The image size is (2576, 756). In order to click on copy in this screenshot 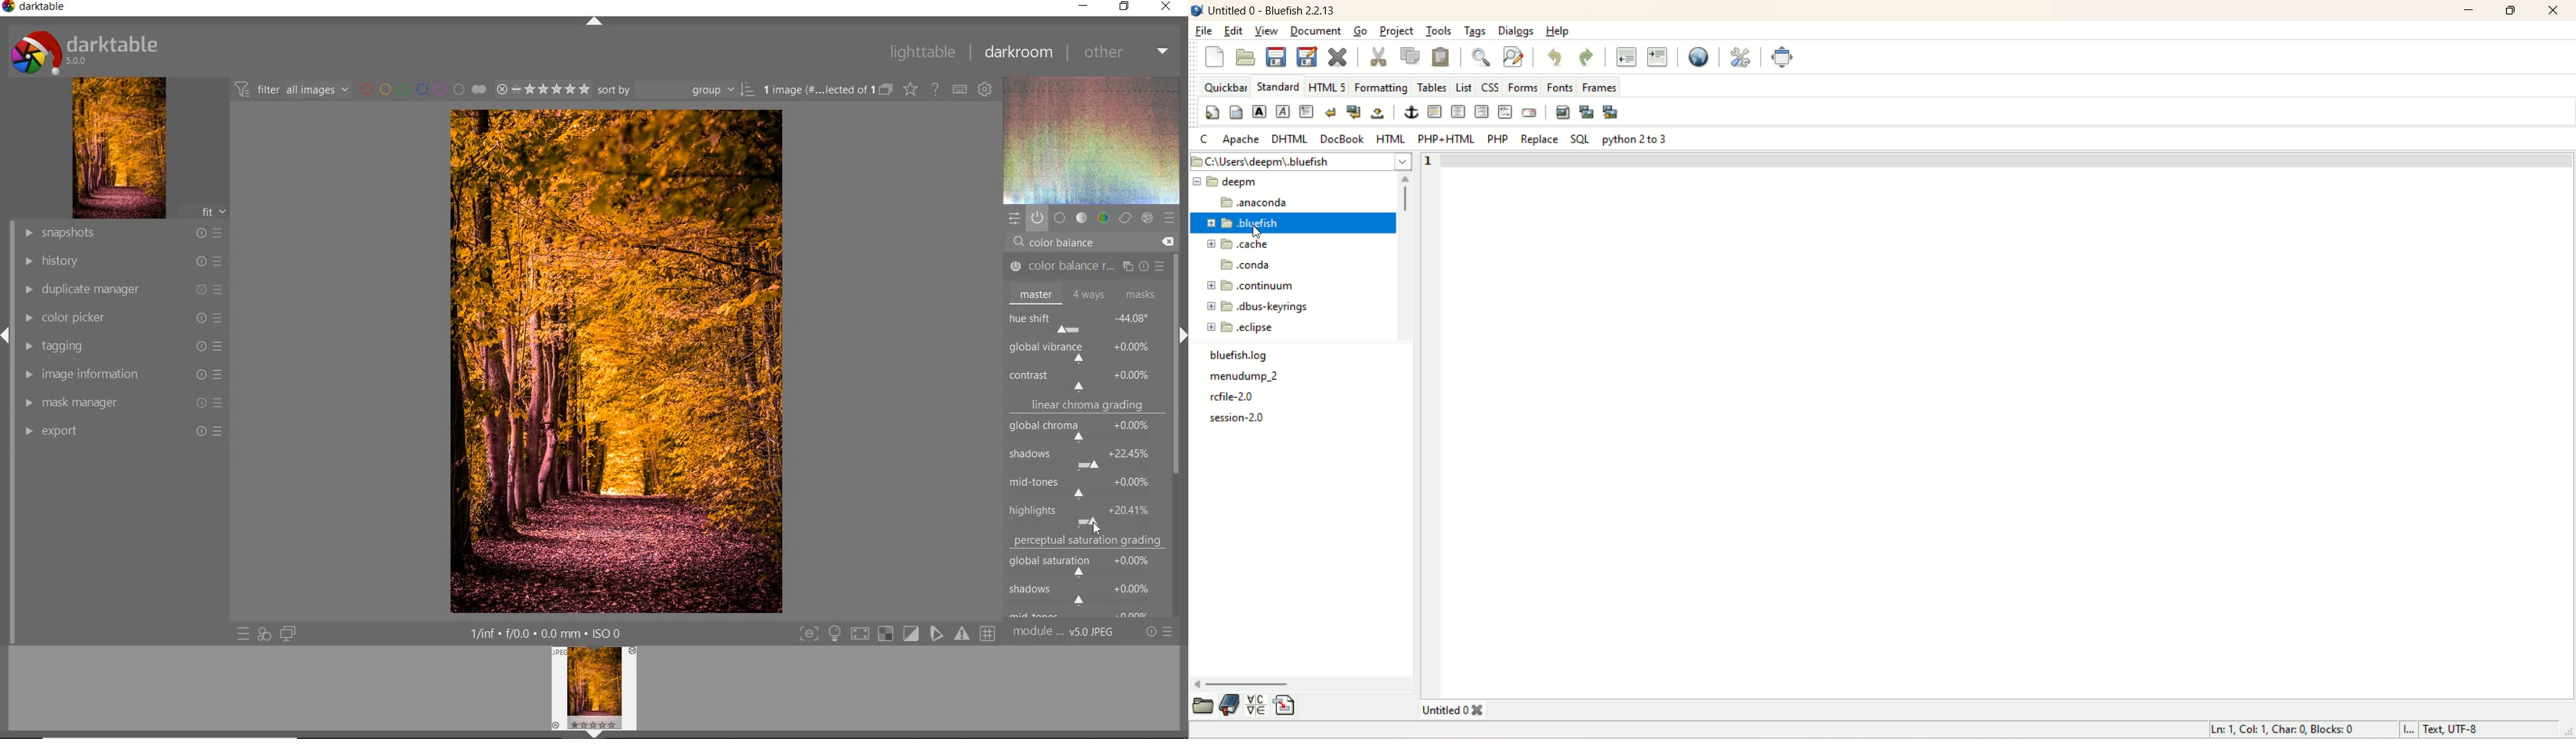, I will do `click(1410, 56)`.